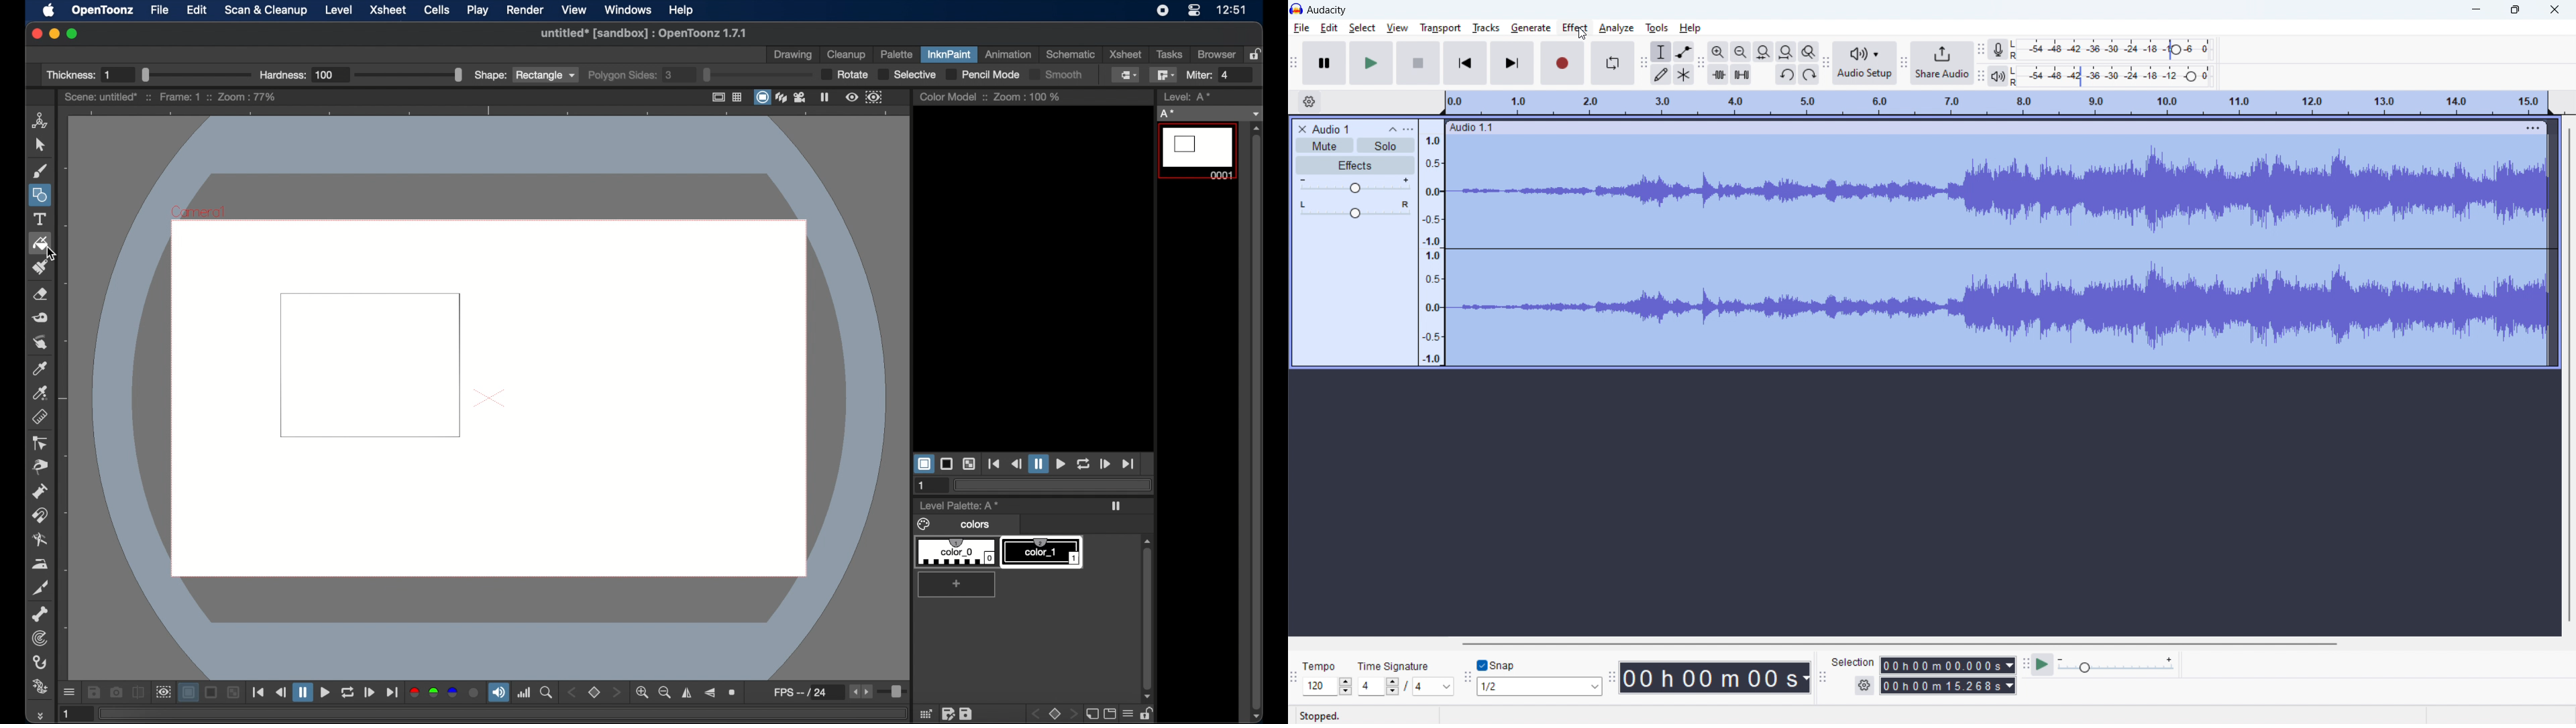 Image resolution: width=2576 pixels, height=728 pixels. What do you see at coordinates (1980, 128) in the screenshot?
I see `hold to move` at bounding box center [1980, 128].